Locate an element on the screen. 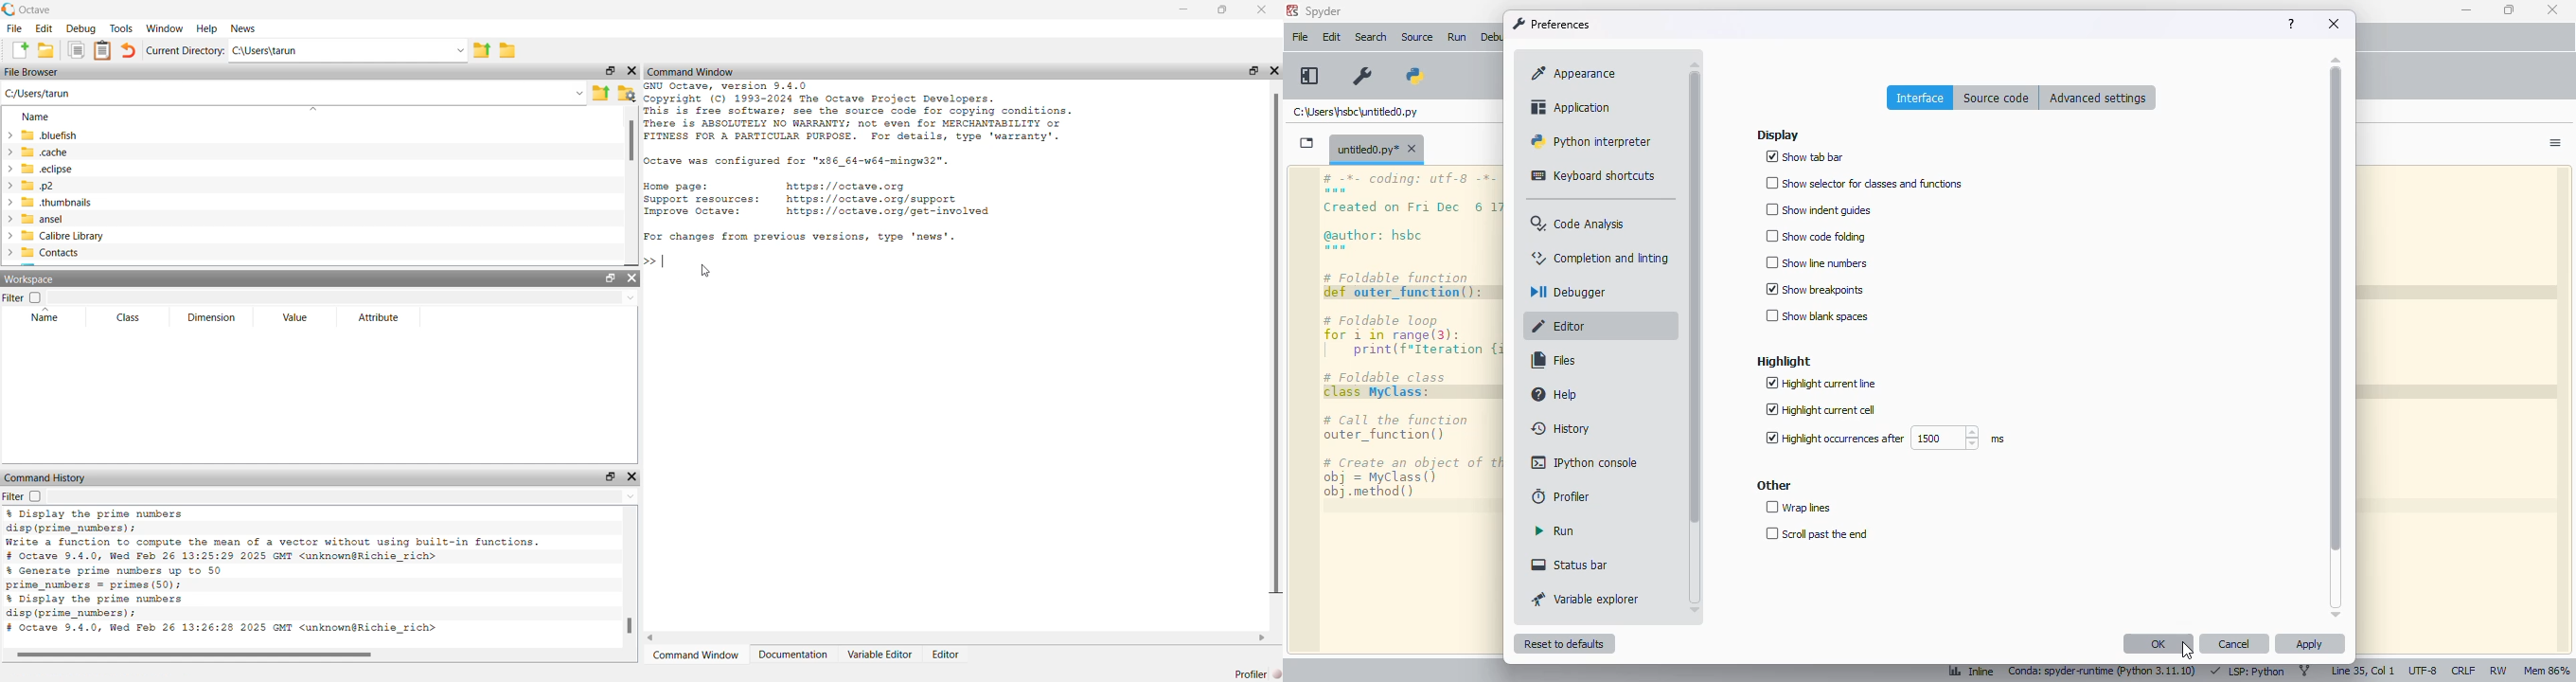 This screenshot has height=700, width=2576. CRLF is located at coordinates (2462, 670).